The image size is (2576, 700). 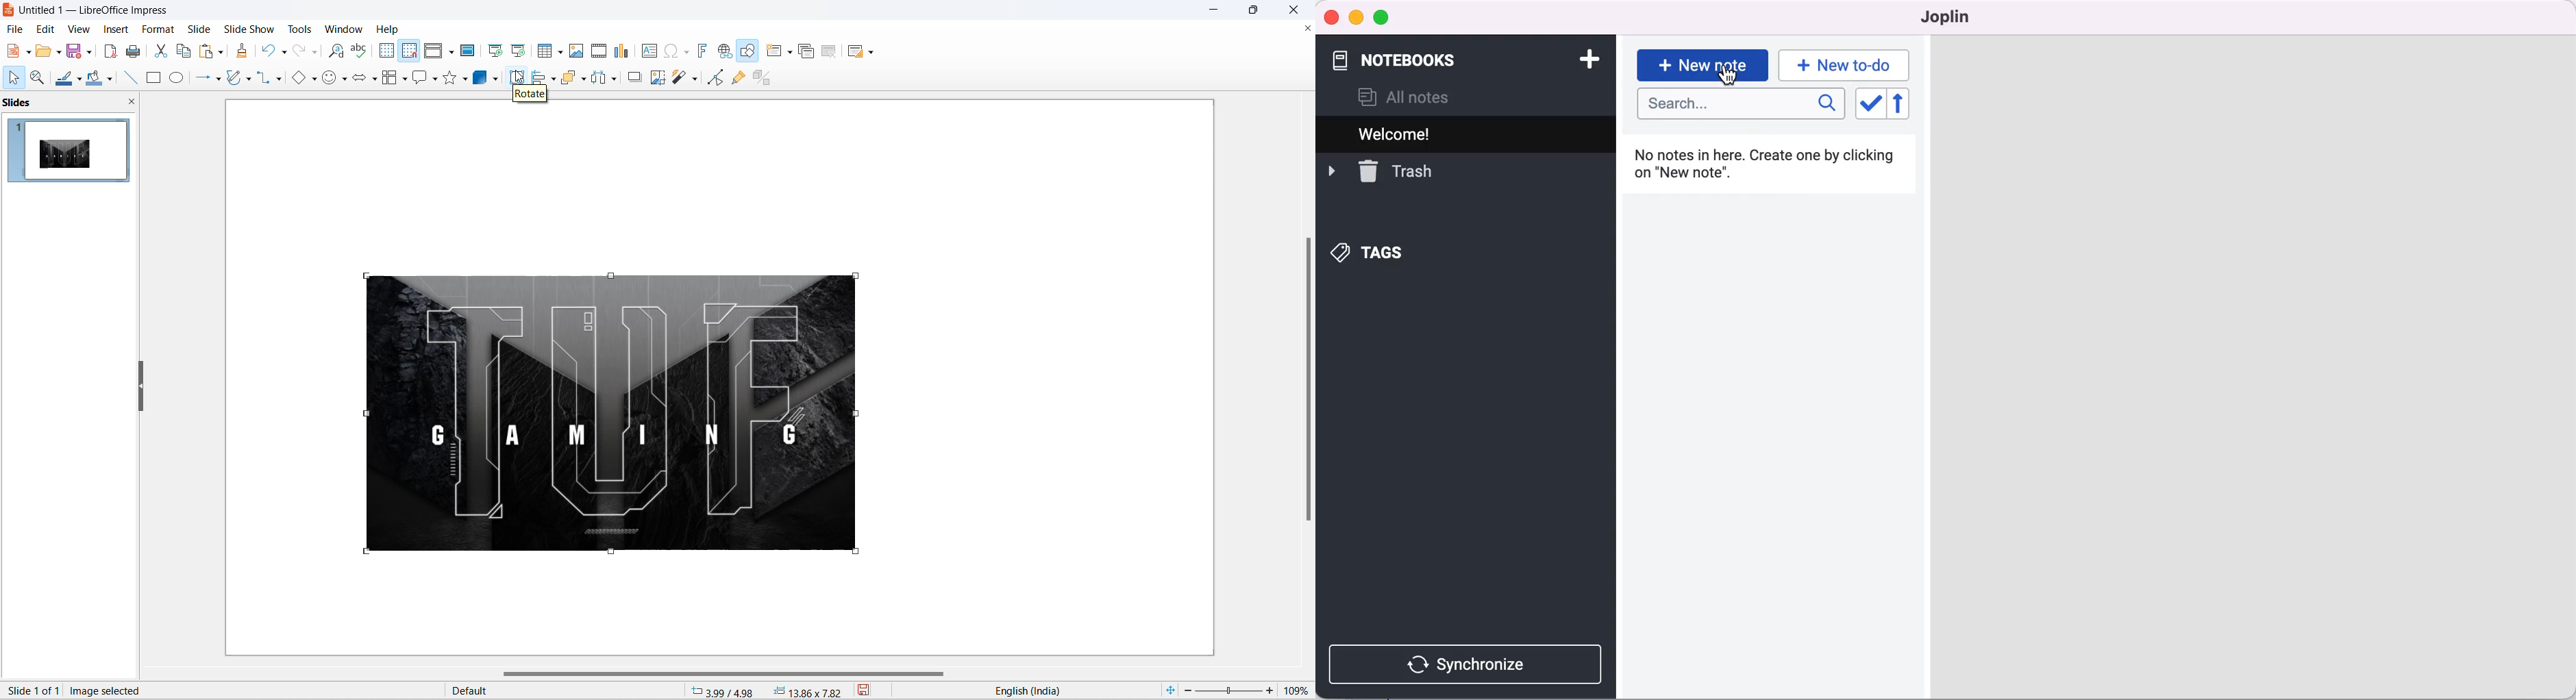 I want to click on hover text, so click(x=530, y=92).